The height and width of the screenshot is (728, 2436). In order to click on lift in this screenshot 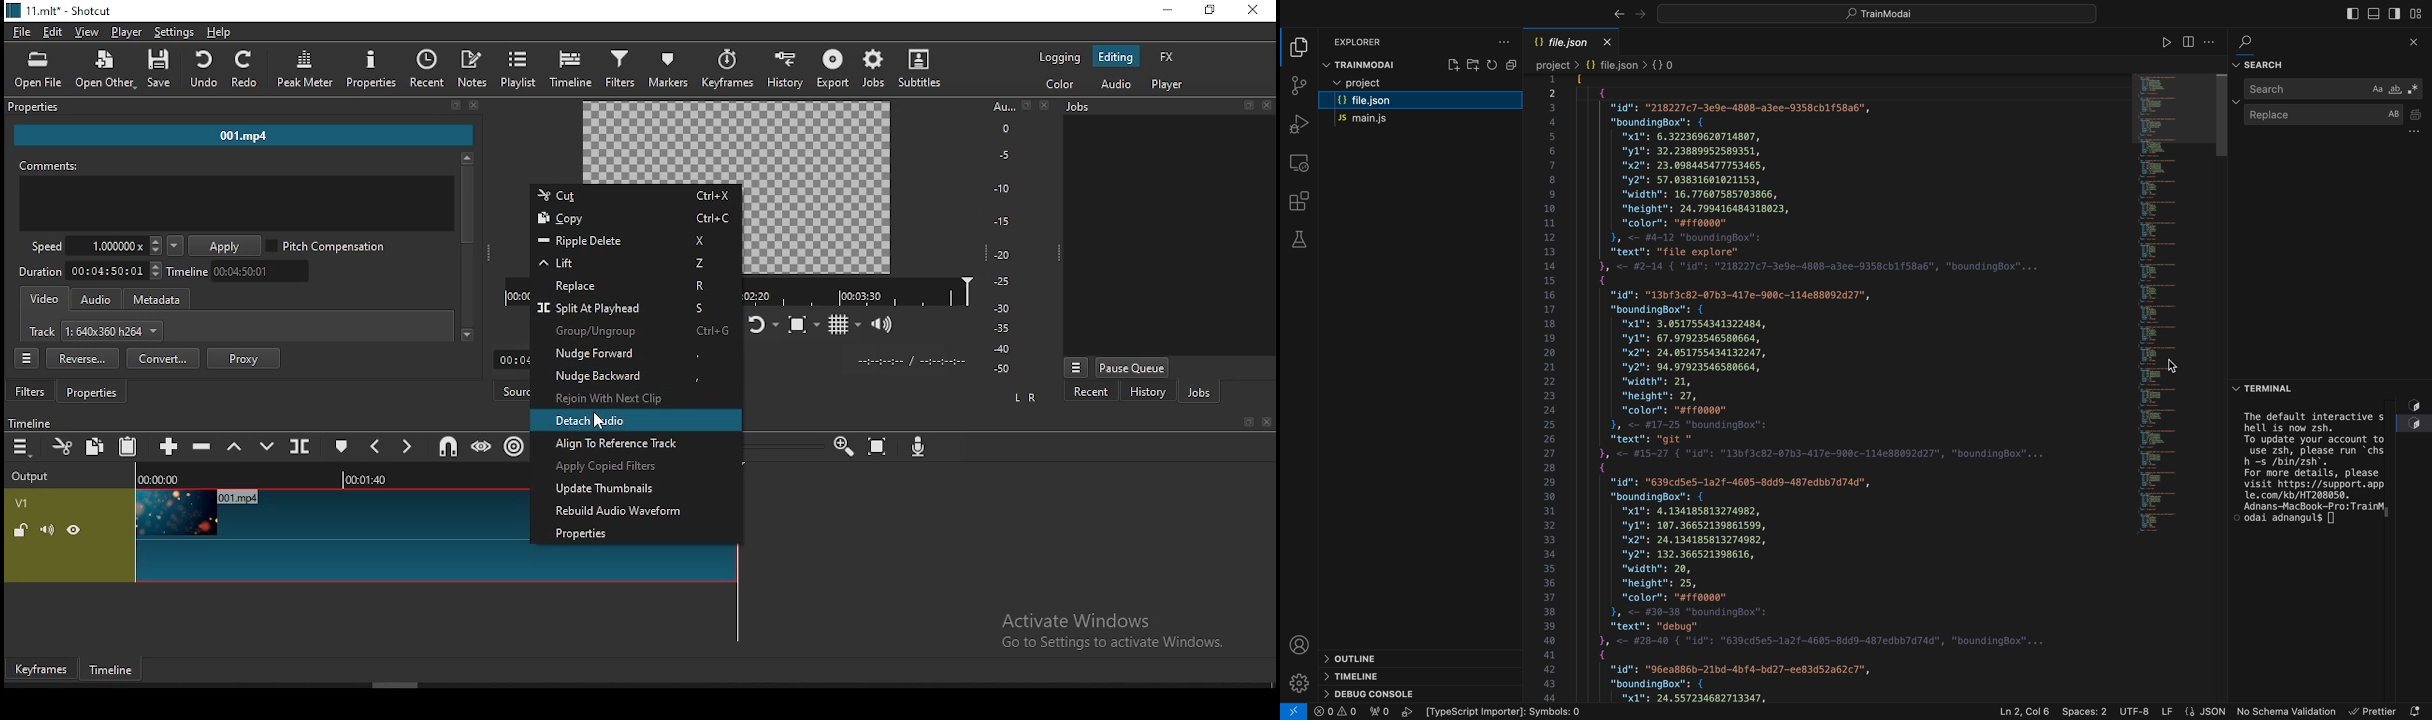, I will do `click(236, 446)`.